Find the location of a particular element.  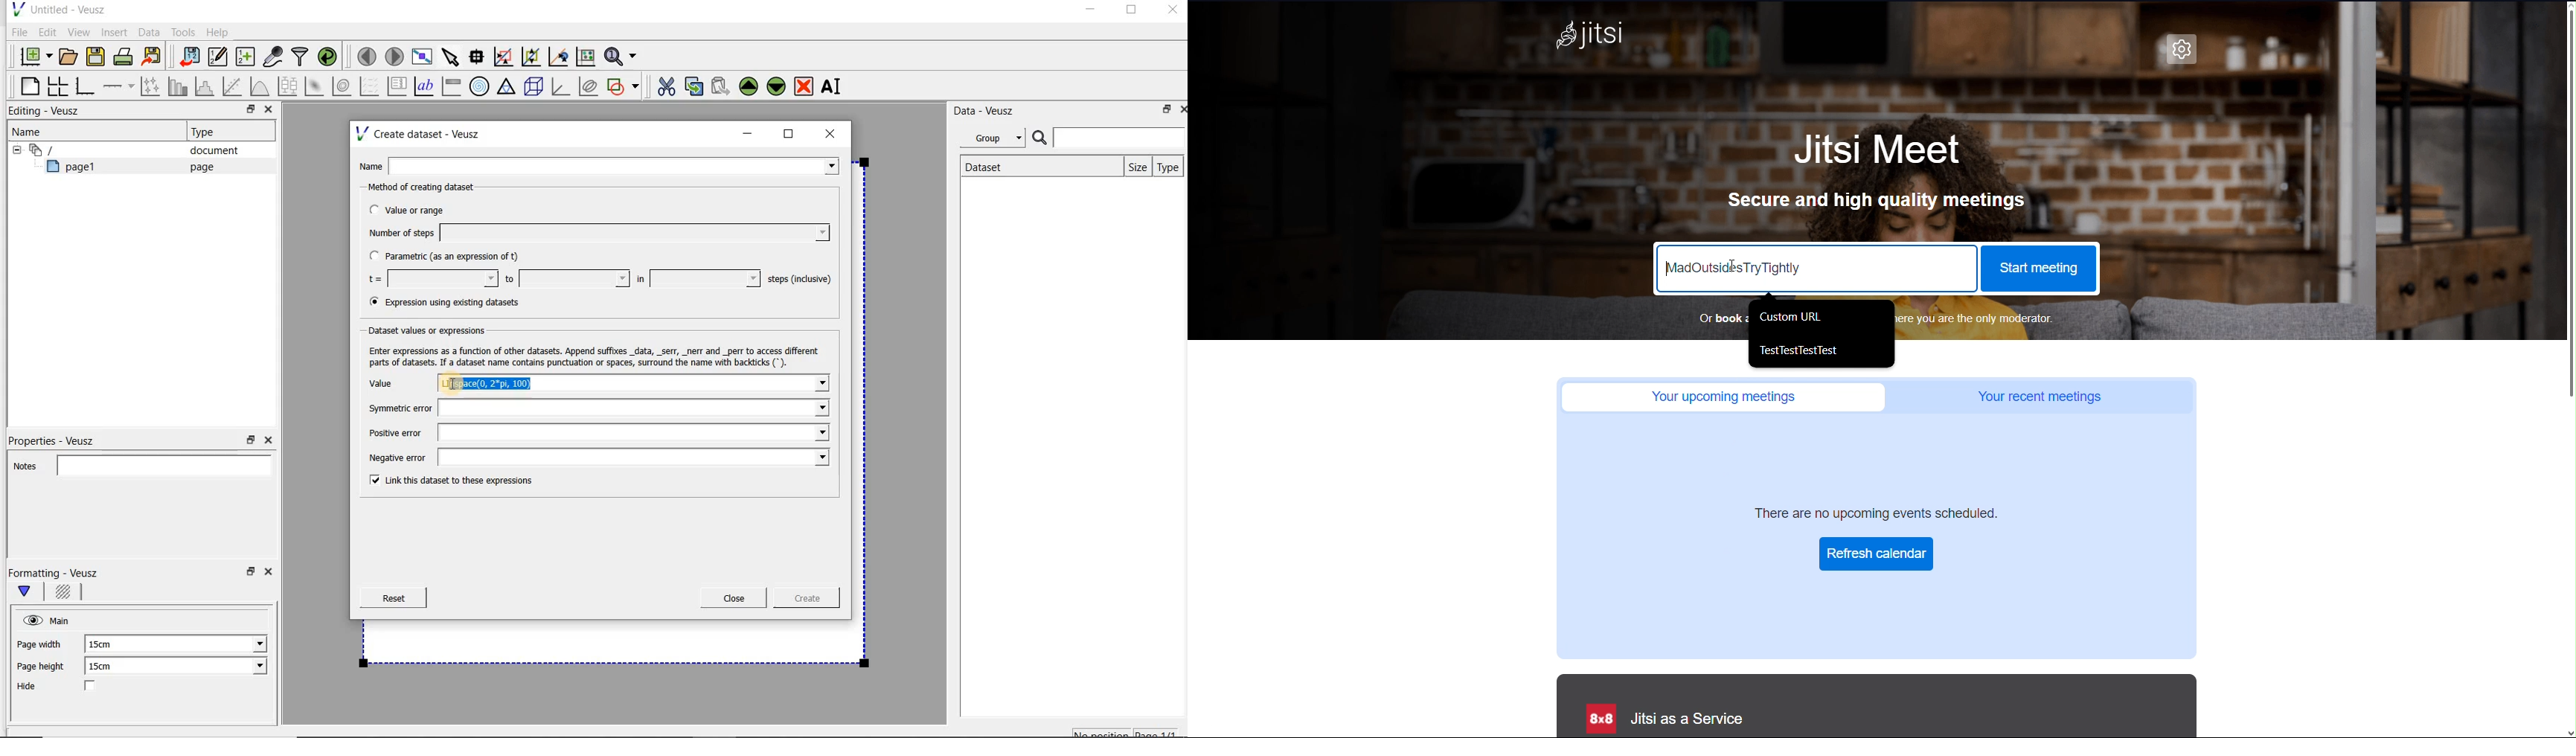

Value is located at coordinates (395, 384).